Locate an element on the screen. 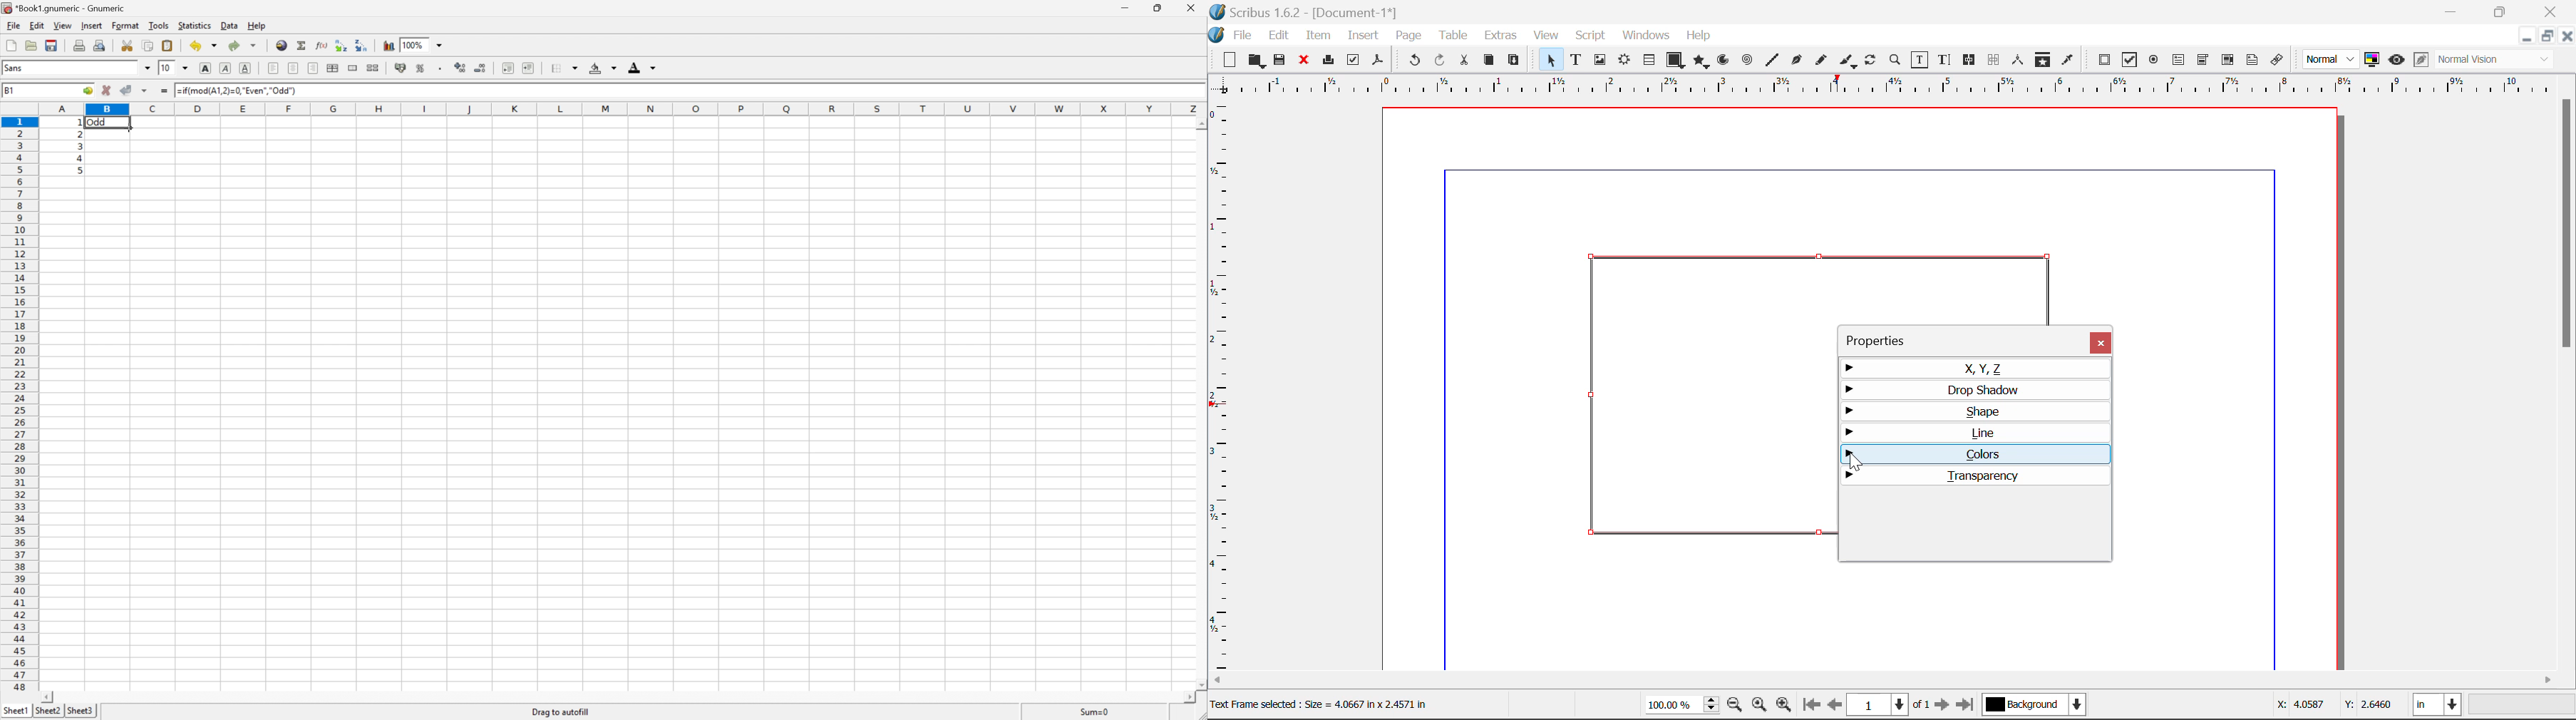 The image size is (2576, 728). Zoom is located at coordinates (1896, 59).